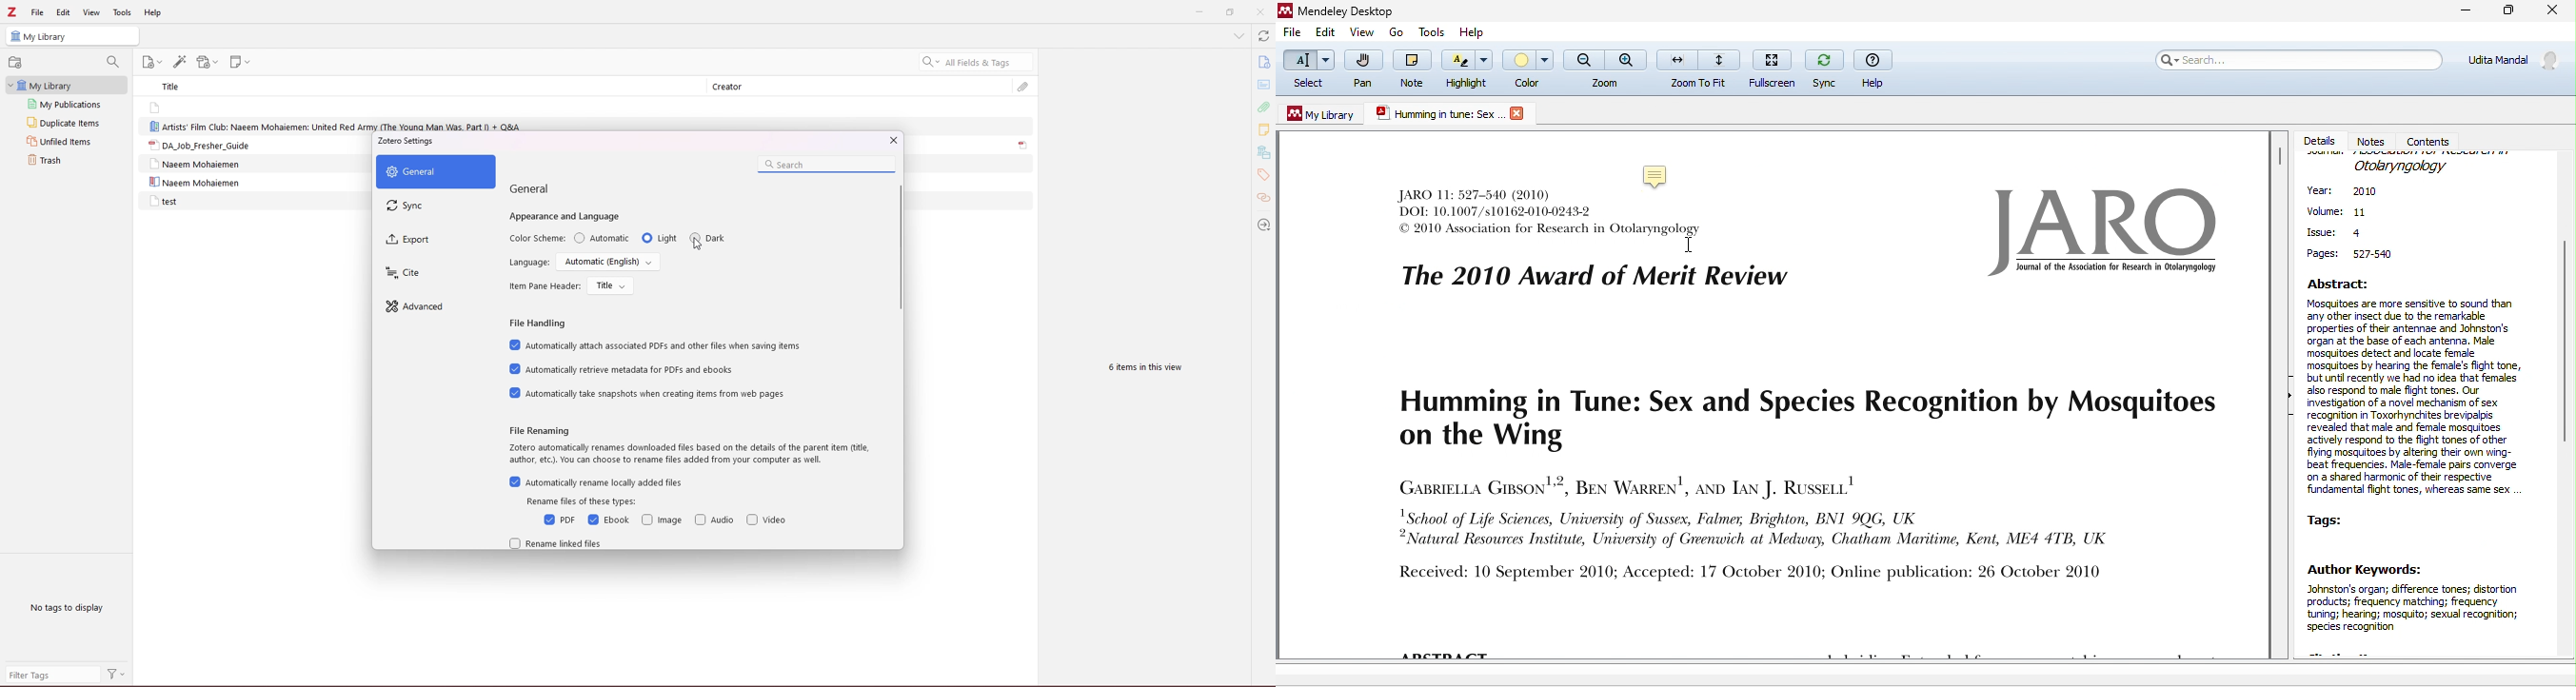  Describe the element at coordinates (1264, 62) in the screenshot. I see `info` at that location.